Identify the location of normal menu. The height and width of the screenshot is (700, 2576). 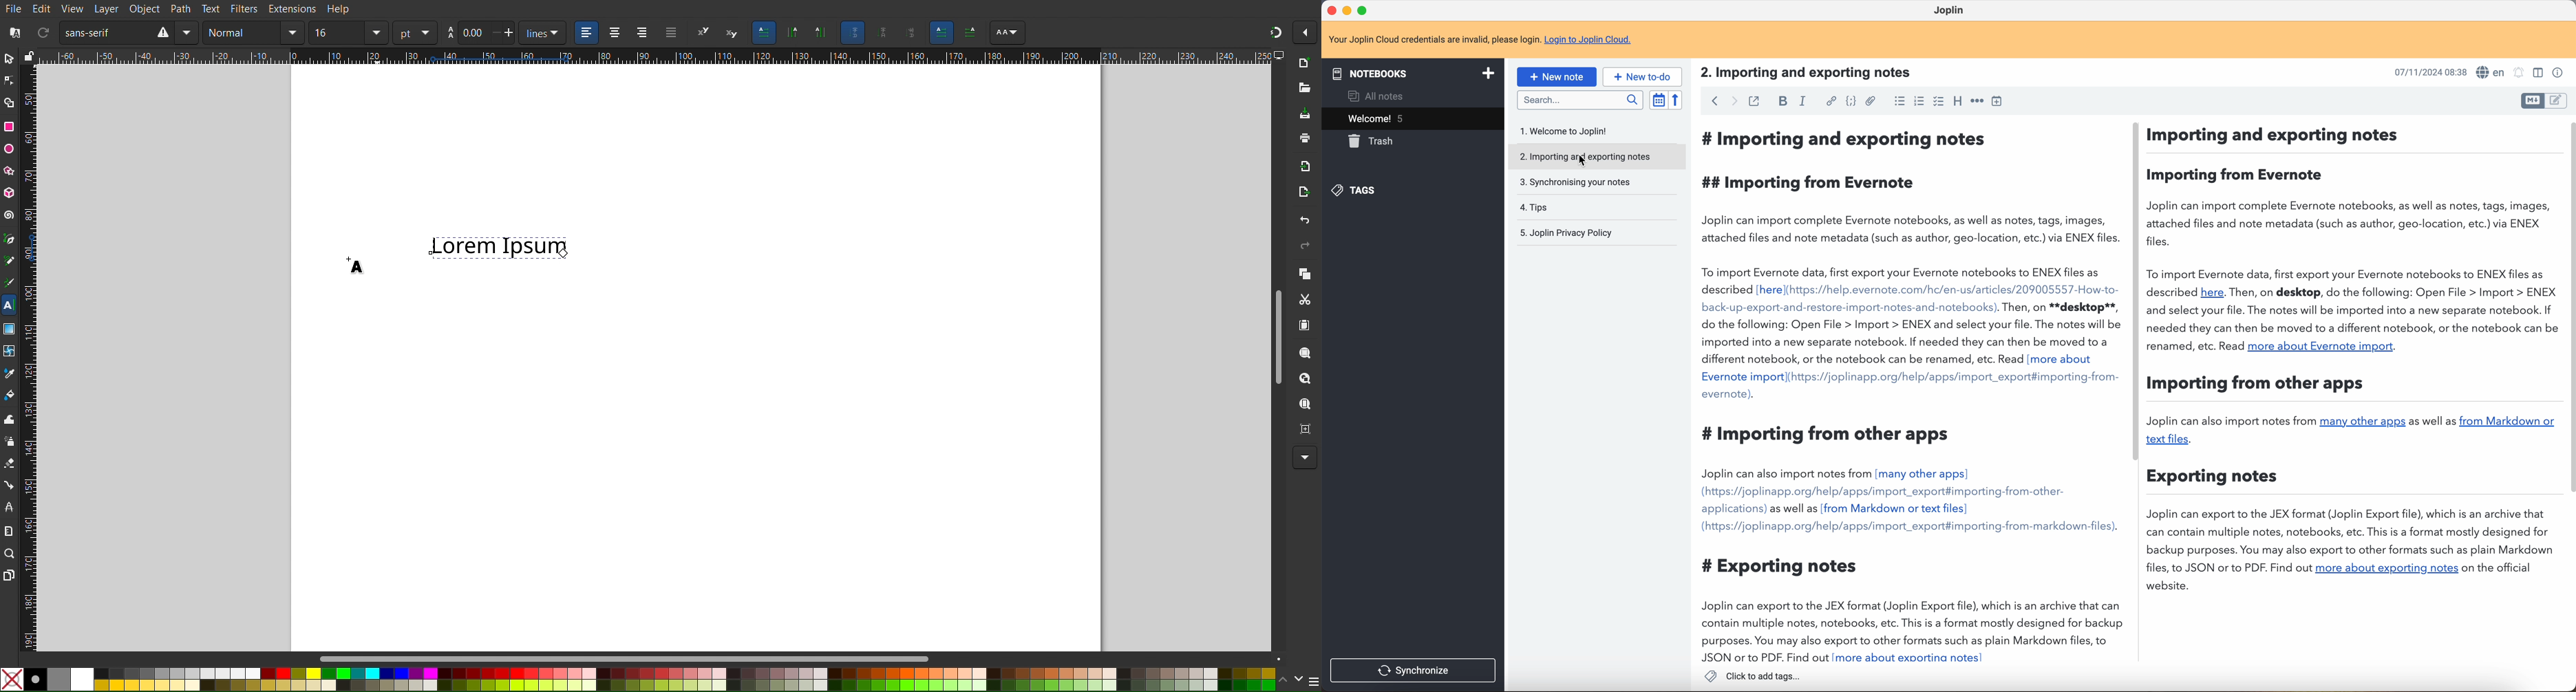
(292, 32).